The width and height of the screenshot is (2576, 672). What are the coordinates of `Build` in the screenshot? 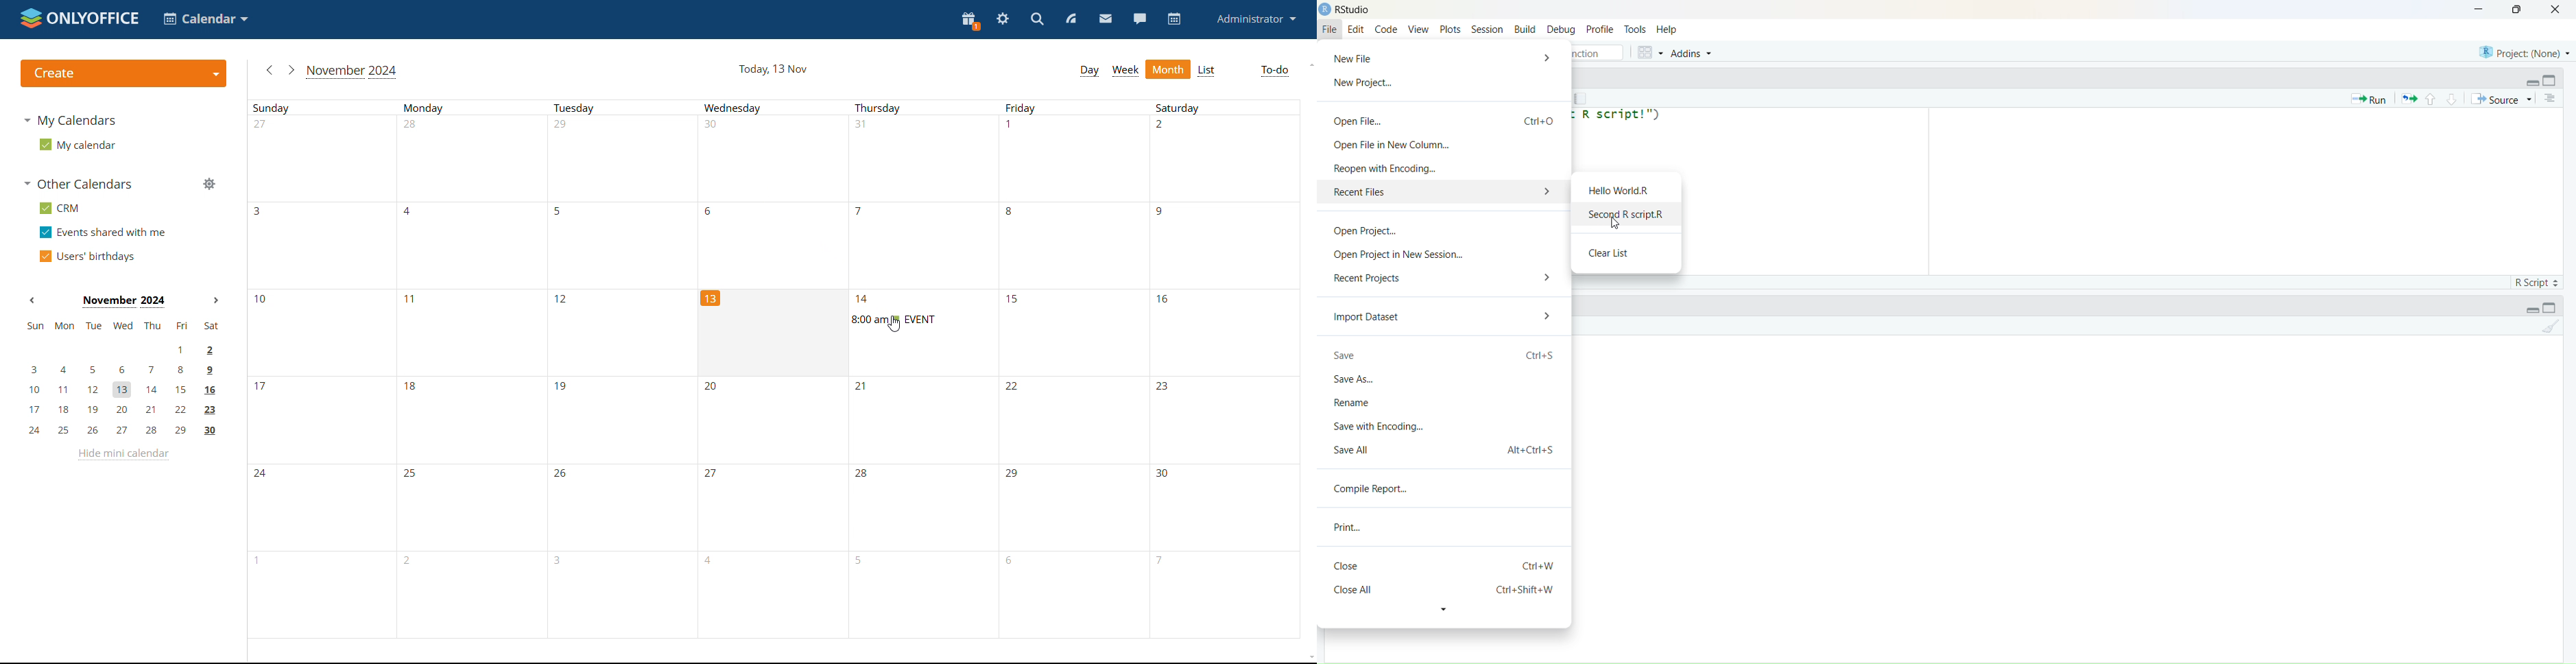 It's located at (1525, 29).